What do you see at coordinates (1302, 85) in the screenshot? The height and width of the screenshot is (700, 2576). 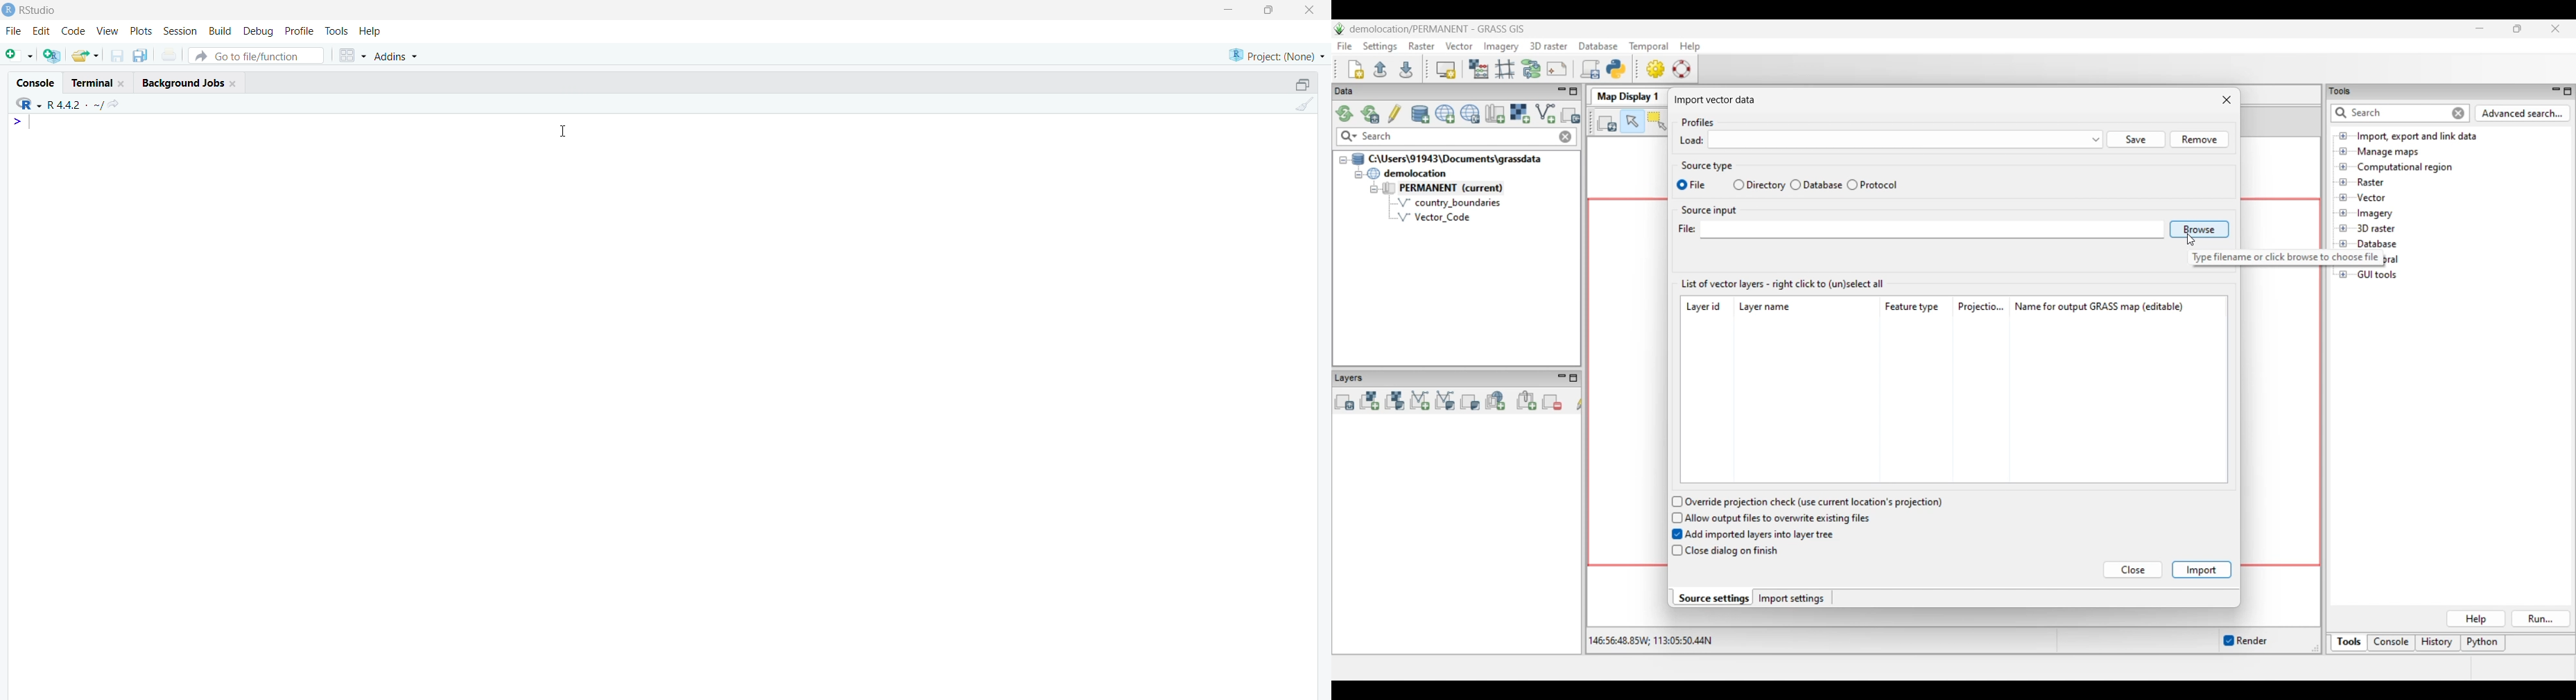 I see `maximize` at bounding box center [1302, 85].